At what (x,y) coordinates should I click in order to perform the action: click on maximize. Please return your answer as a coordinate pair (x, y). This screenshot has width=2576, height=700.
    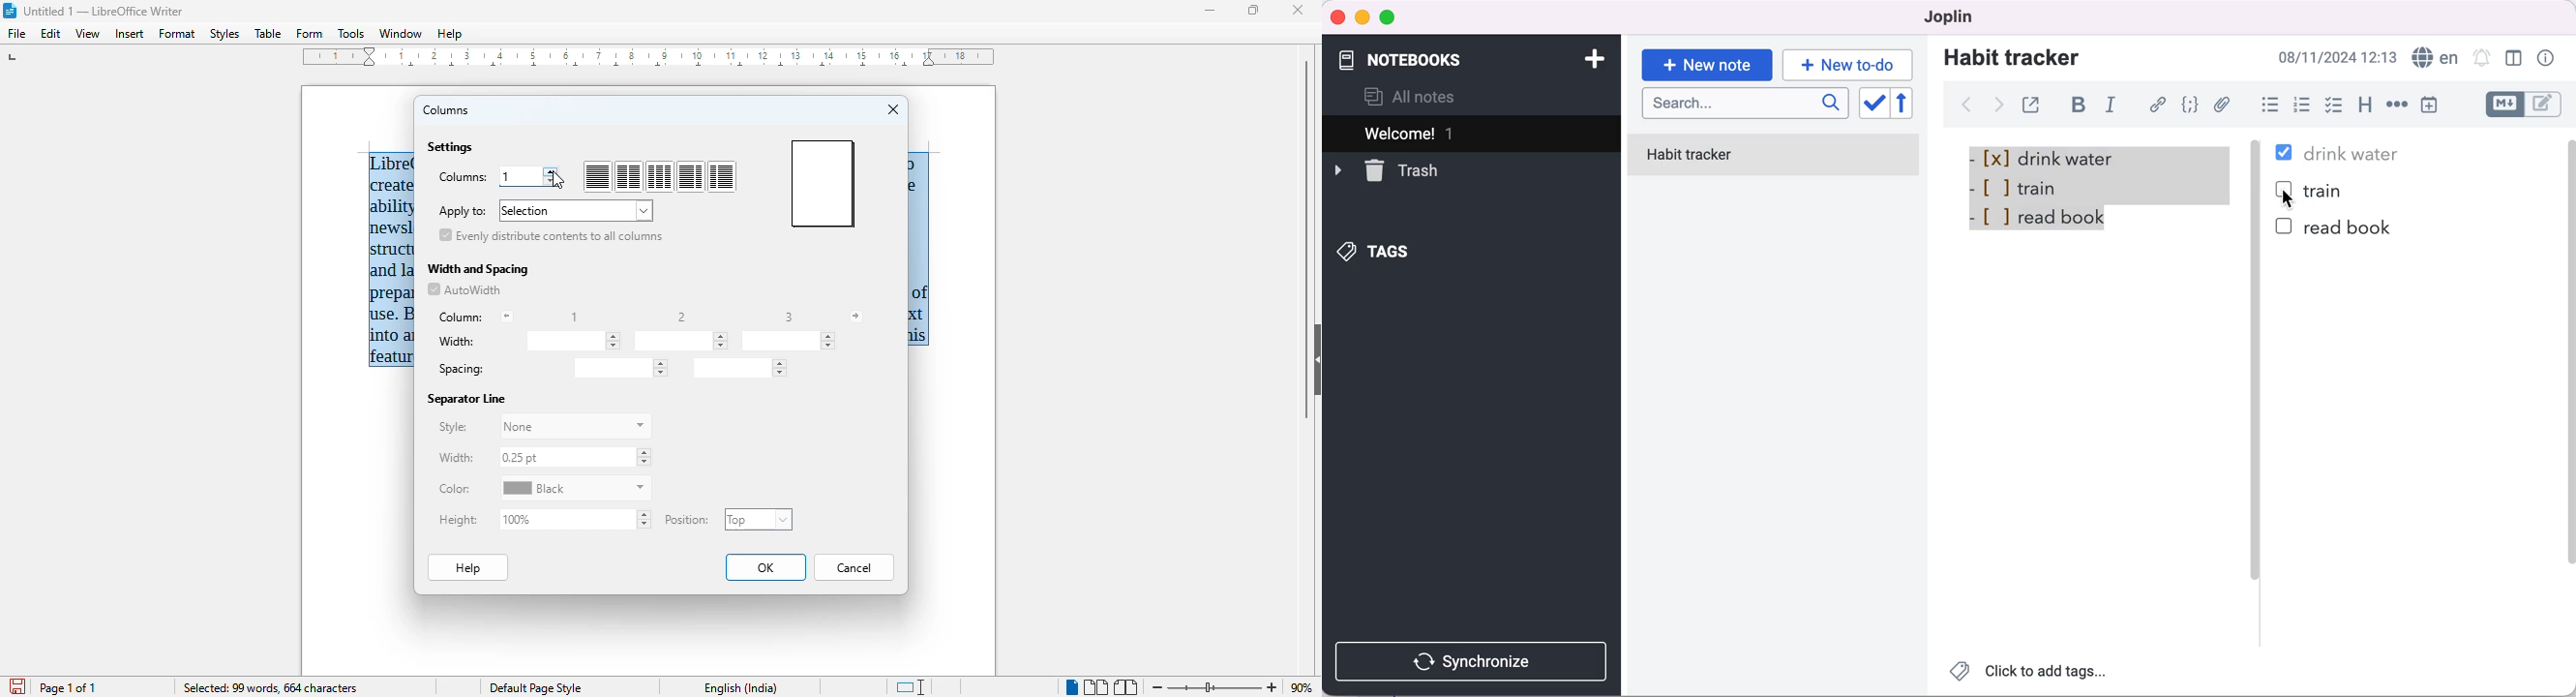
    Looking at the image, I should click on (1390, 18).